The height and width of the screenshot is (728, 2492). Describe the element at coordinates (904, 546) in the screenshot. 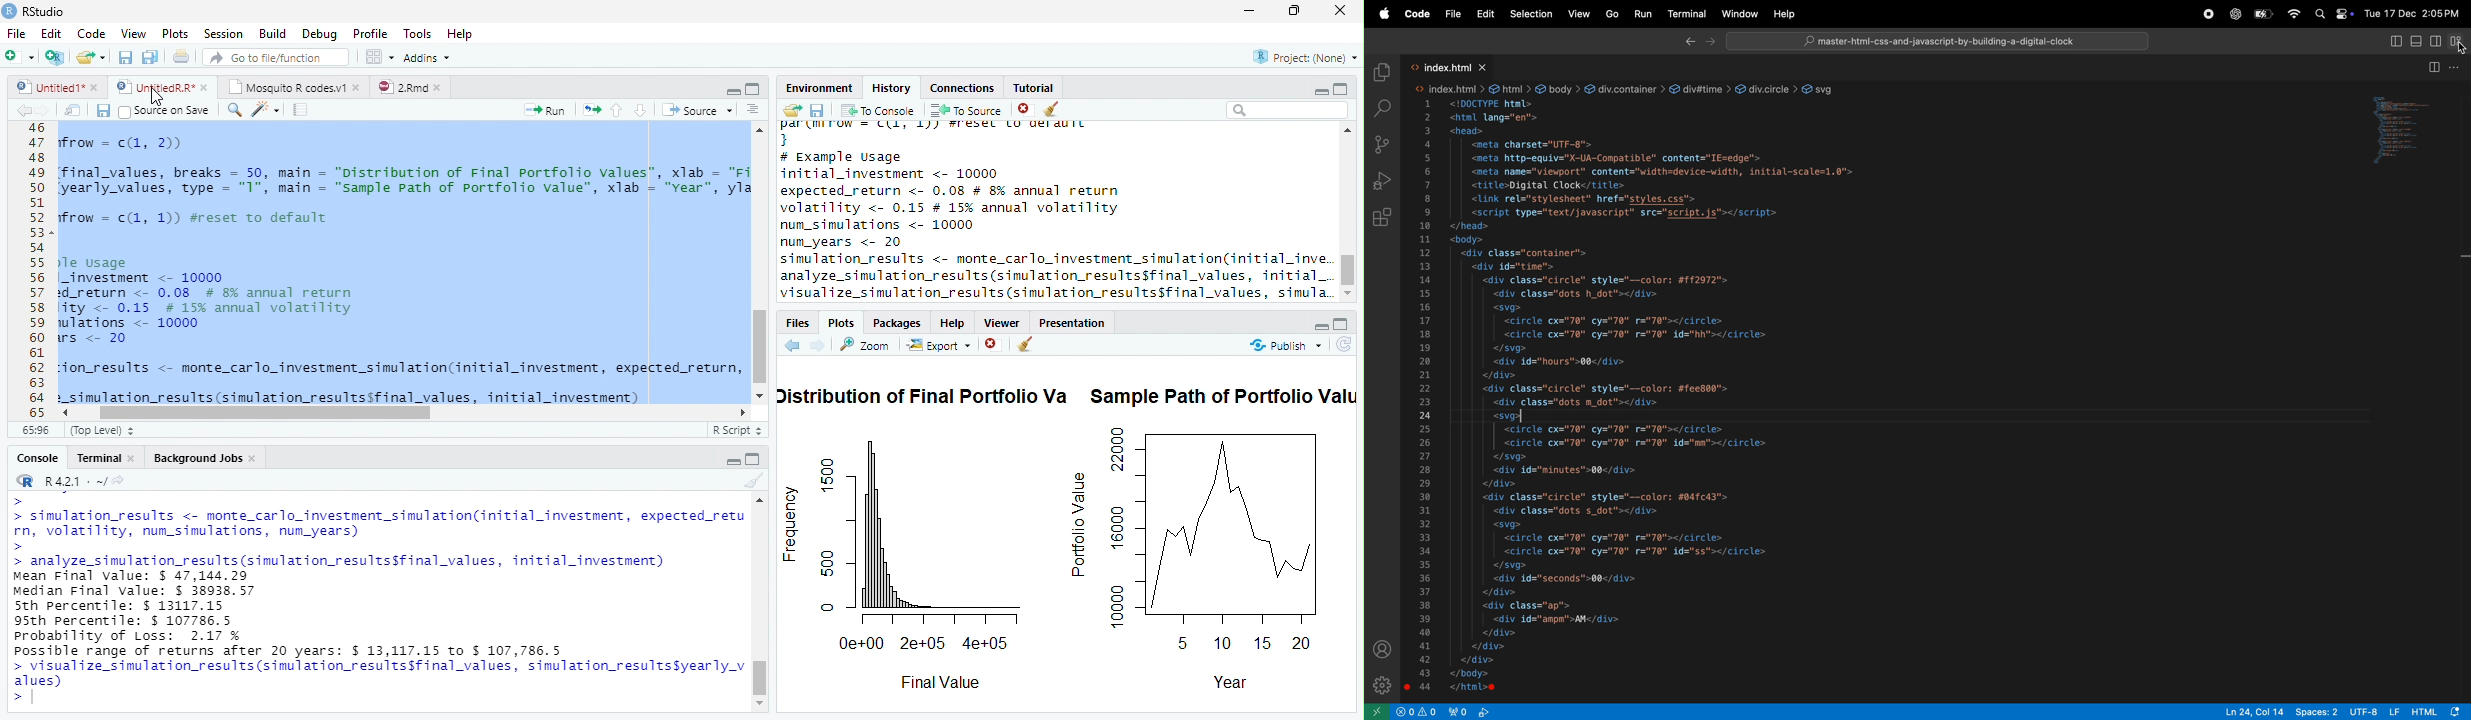

I see `Frequency Chart` at that location.